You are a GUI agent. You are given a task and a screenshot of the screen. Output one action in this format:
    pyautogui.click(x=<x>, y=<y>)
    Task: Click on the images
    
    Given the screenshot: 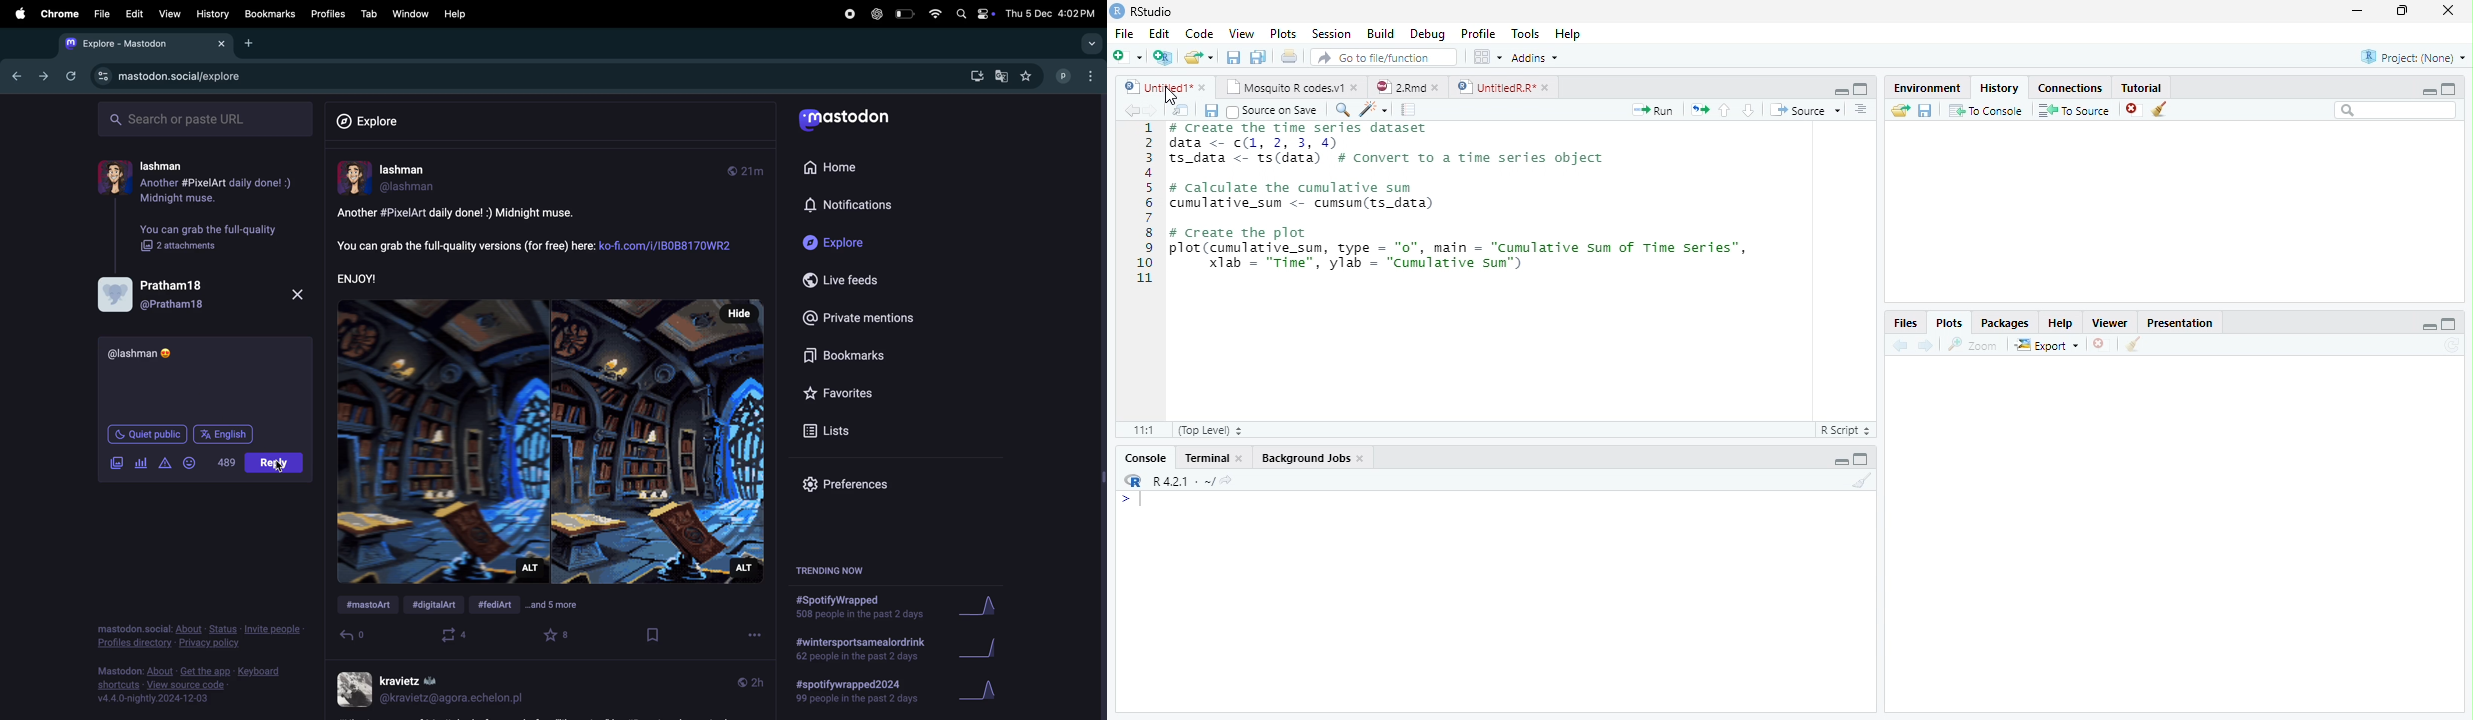 What is the action you would take?
    pyautogui.click(x=113, y=464)
    